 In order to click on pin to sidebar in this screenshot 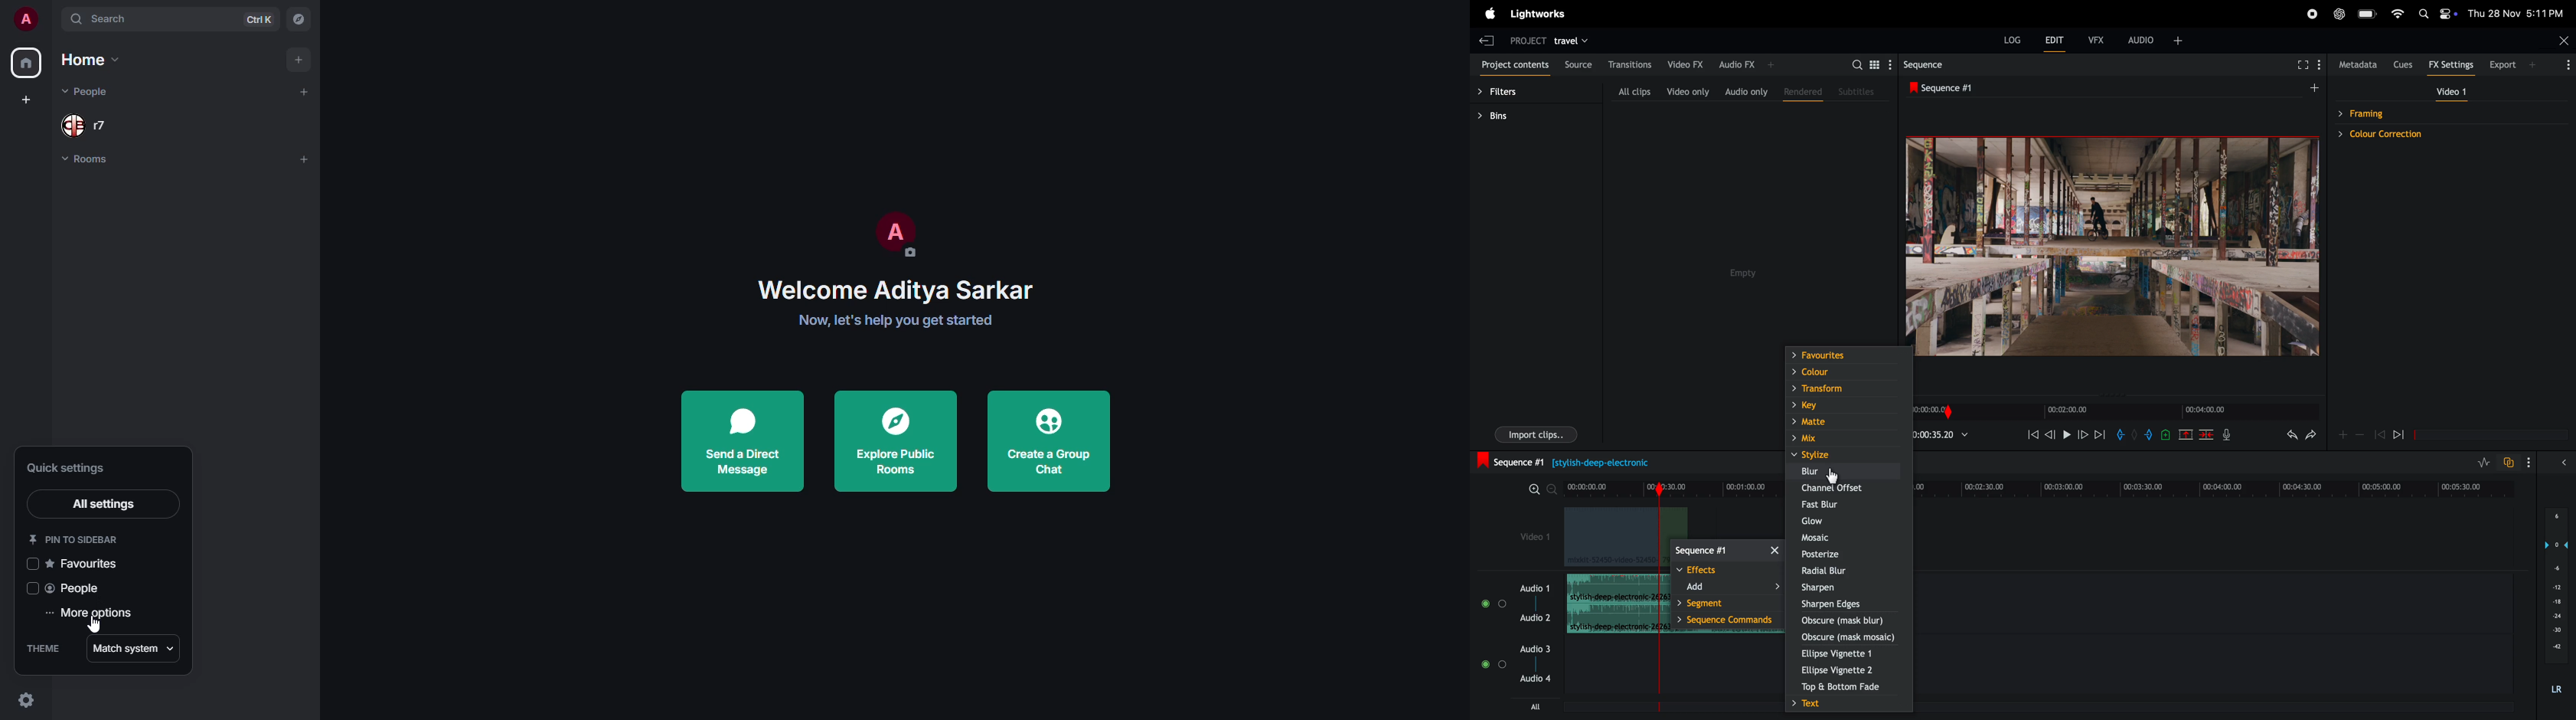, I will do `click(75, 539)`.